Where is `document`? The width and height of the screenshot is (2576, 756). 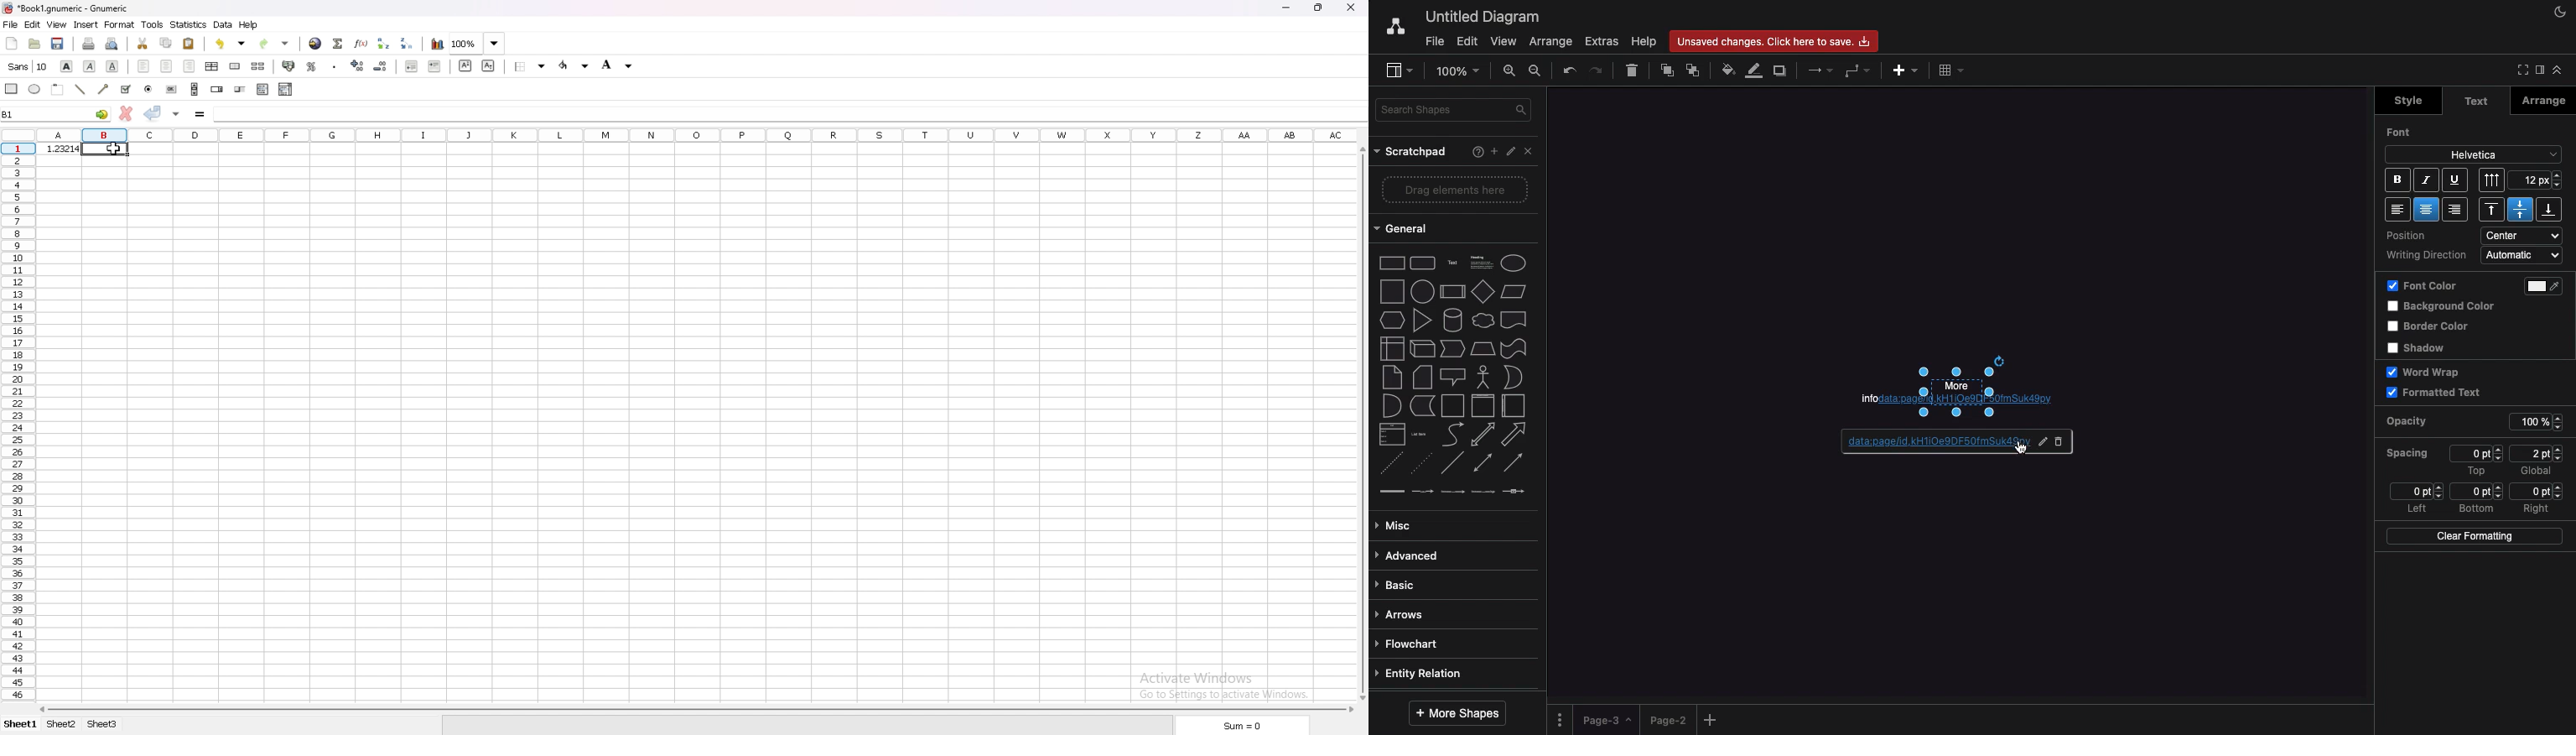 document is located at coordinates (1514, 320).